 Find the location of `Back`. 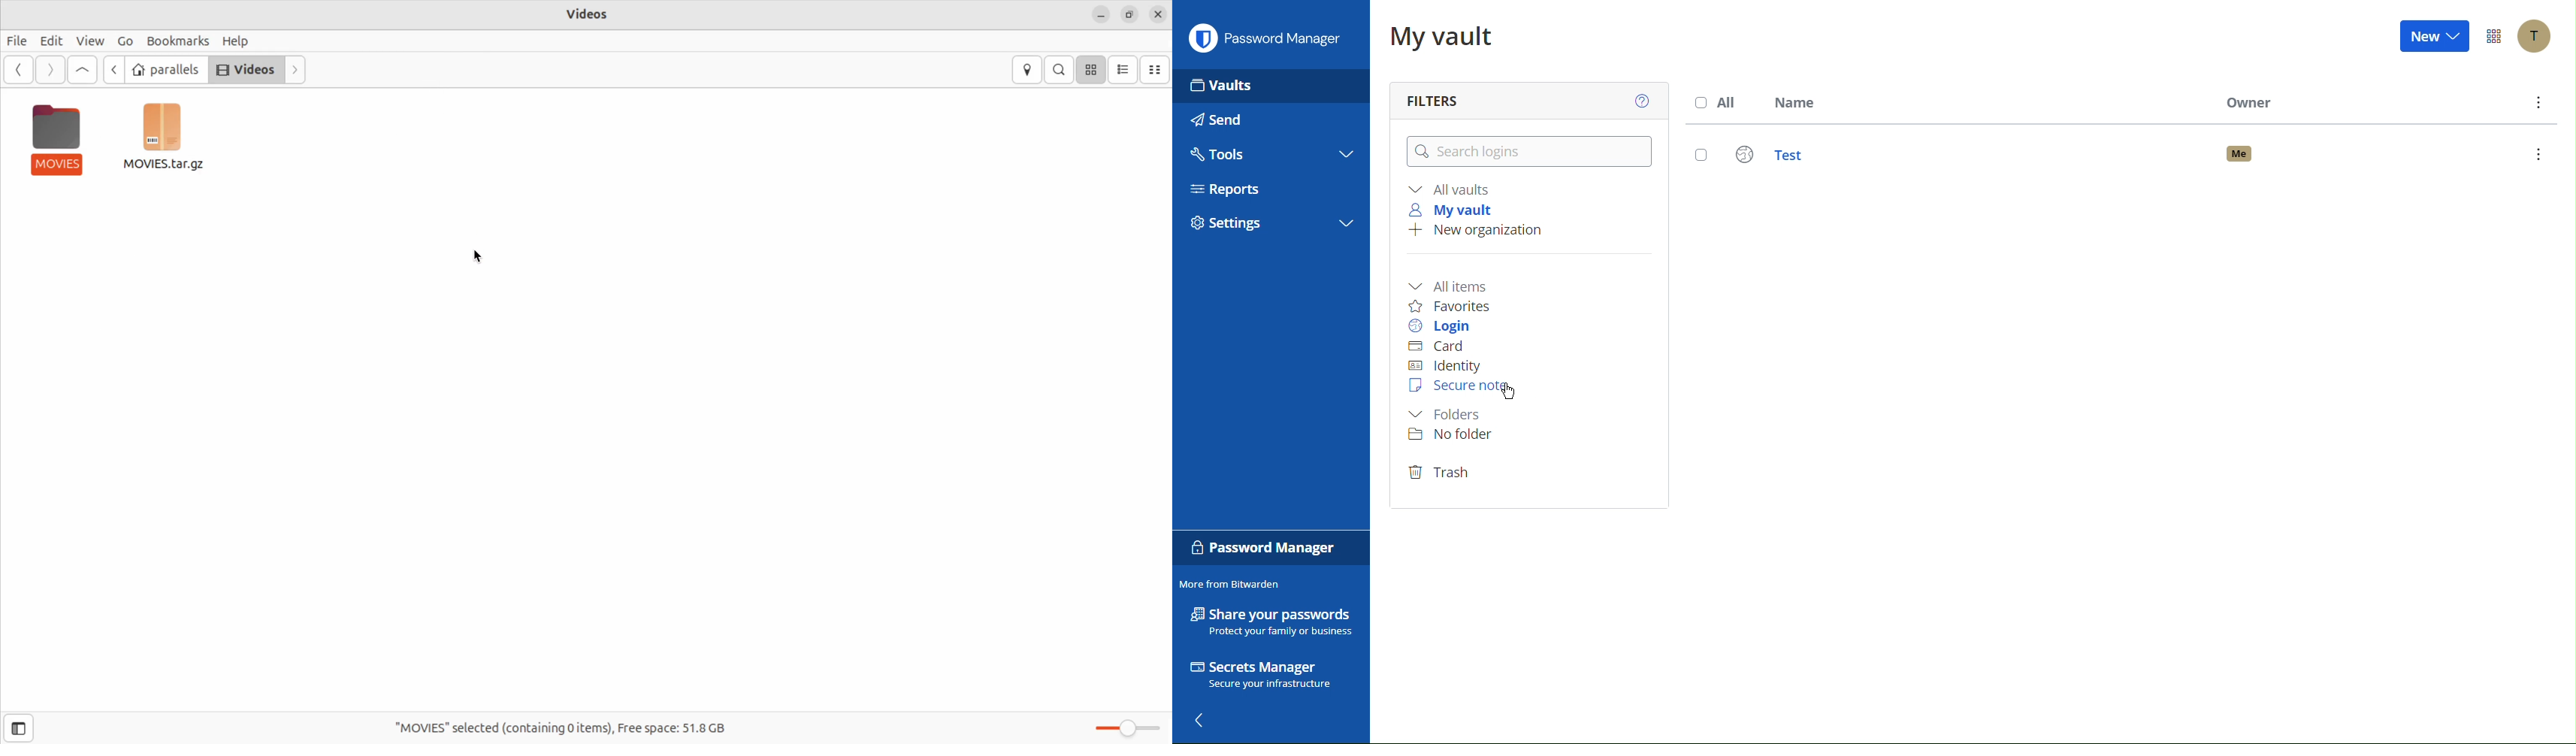

Back is located at coordinates (1205, 722).